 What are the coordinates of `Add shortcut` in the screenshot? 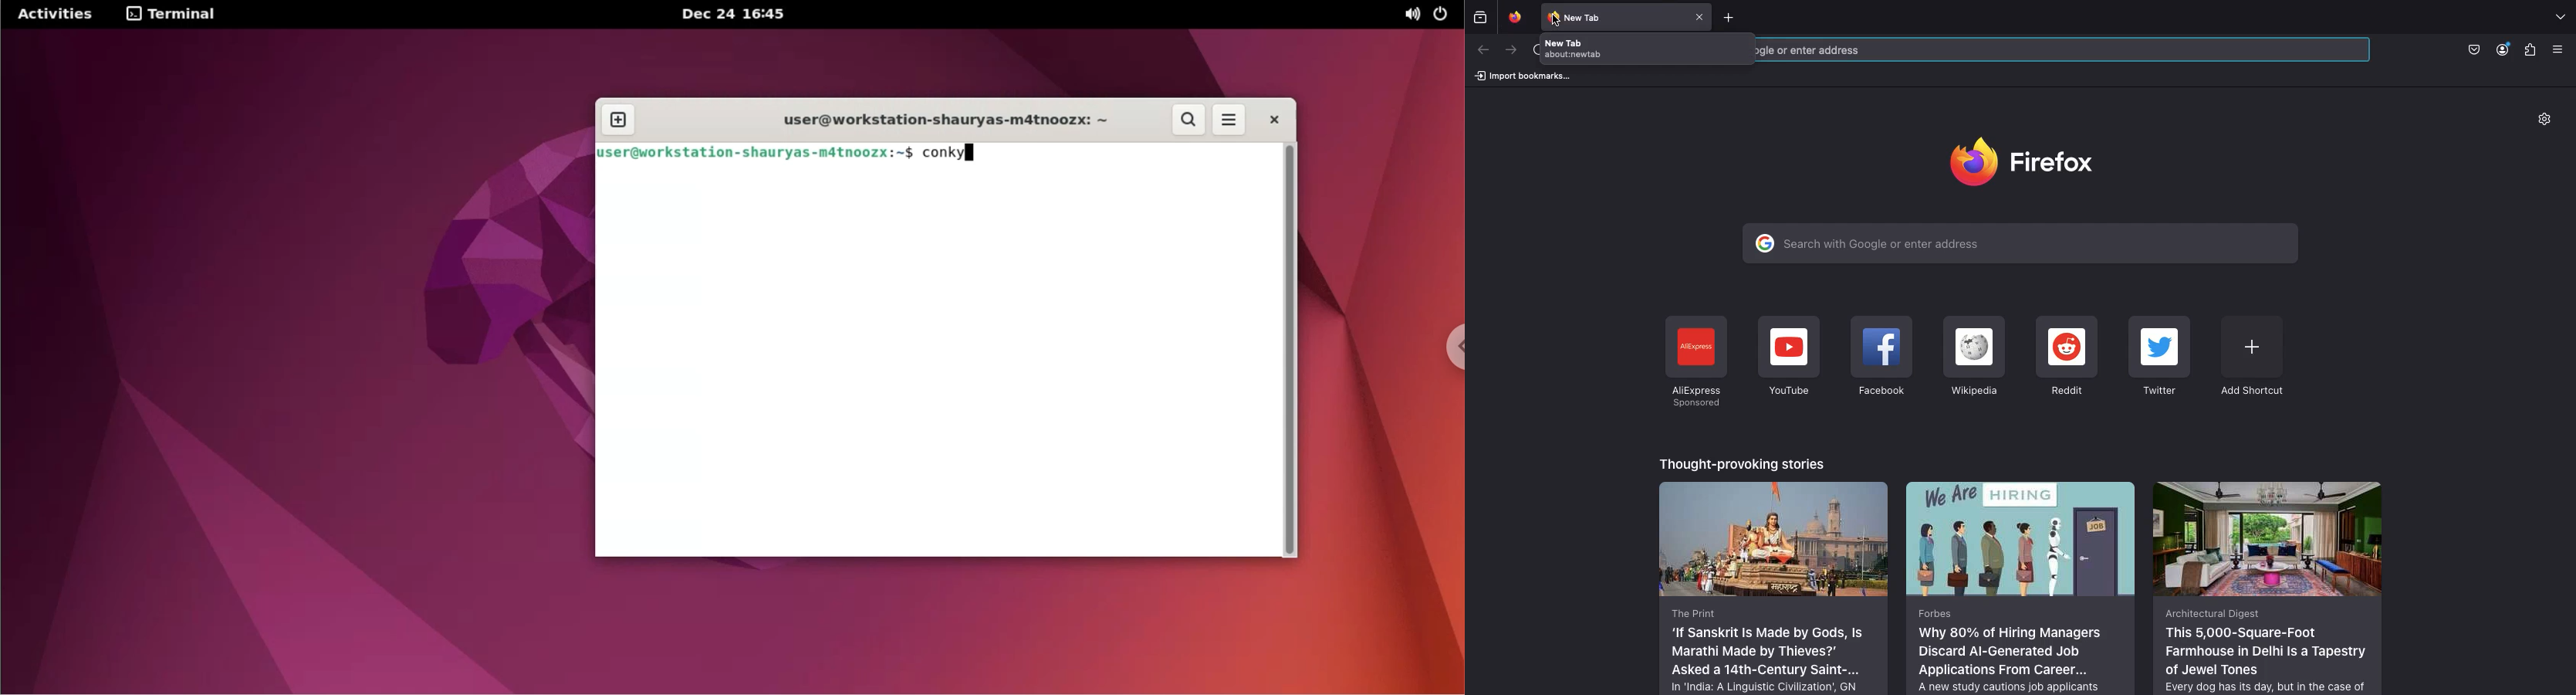 It's located at (2251, 355).